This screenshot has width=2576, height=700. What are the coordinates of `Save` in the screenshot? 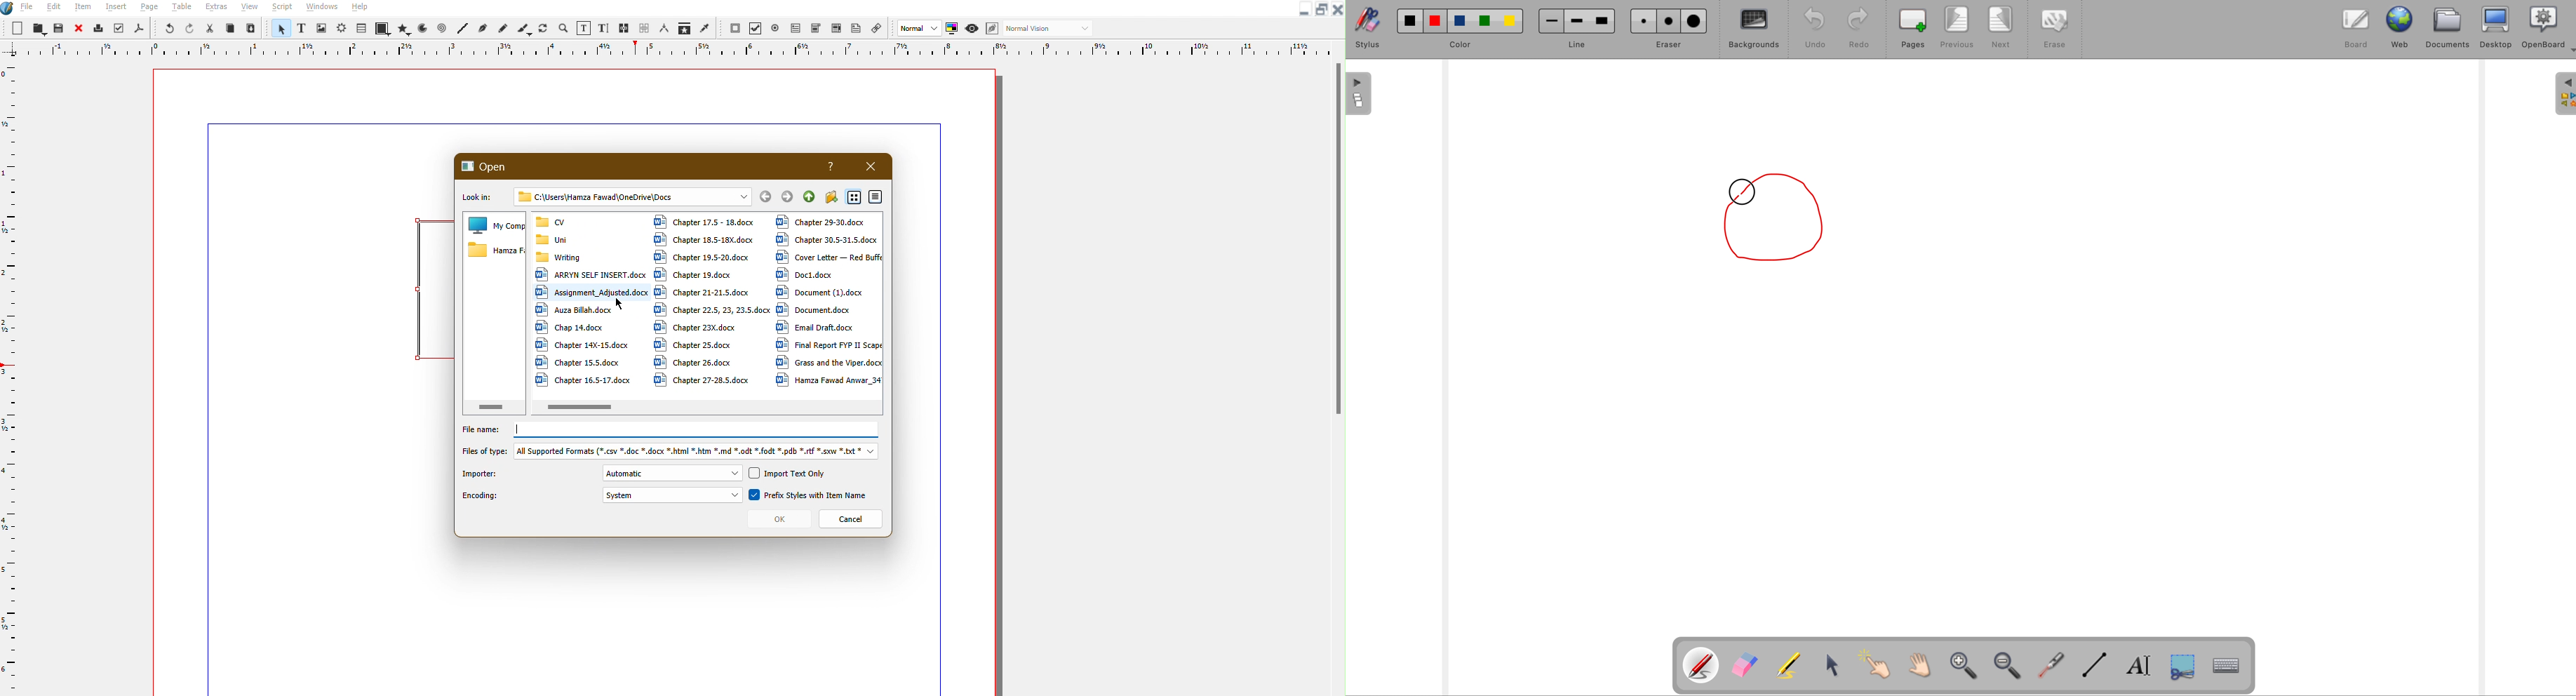 It's located at (60, 29).